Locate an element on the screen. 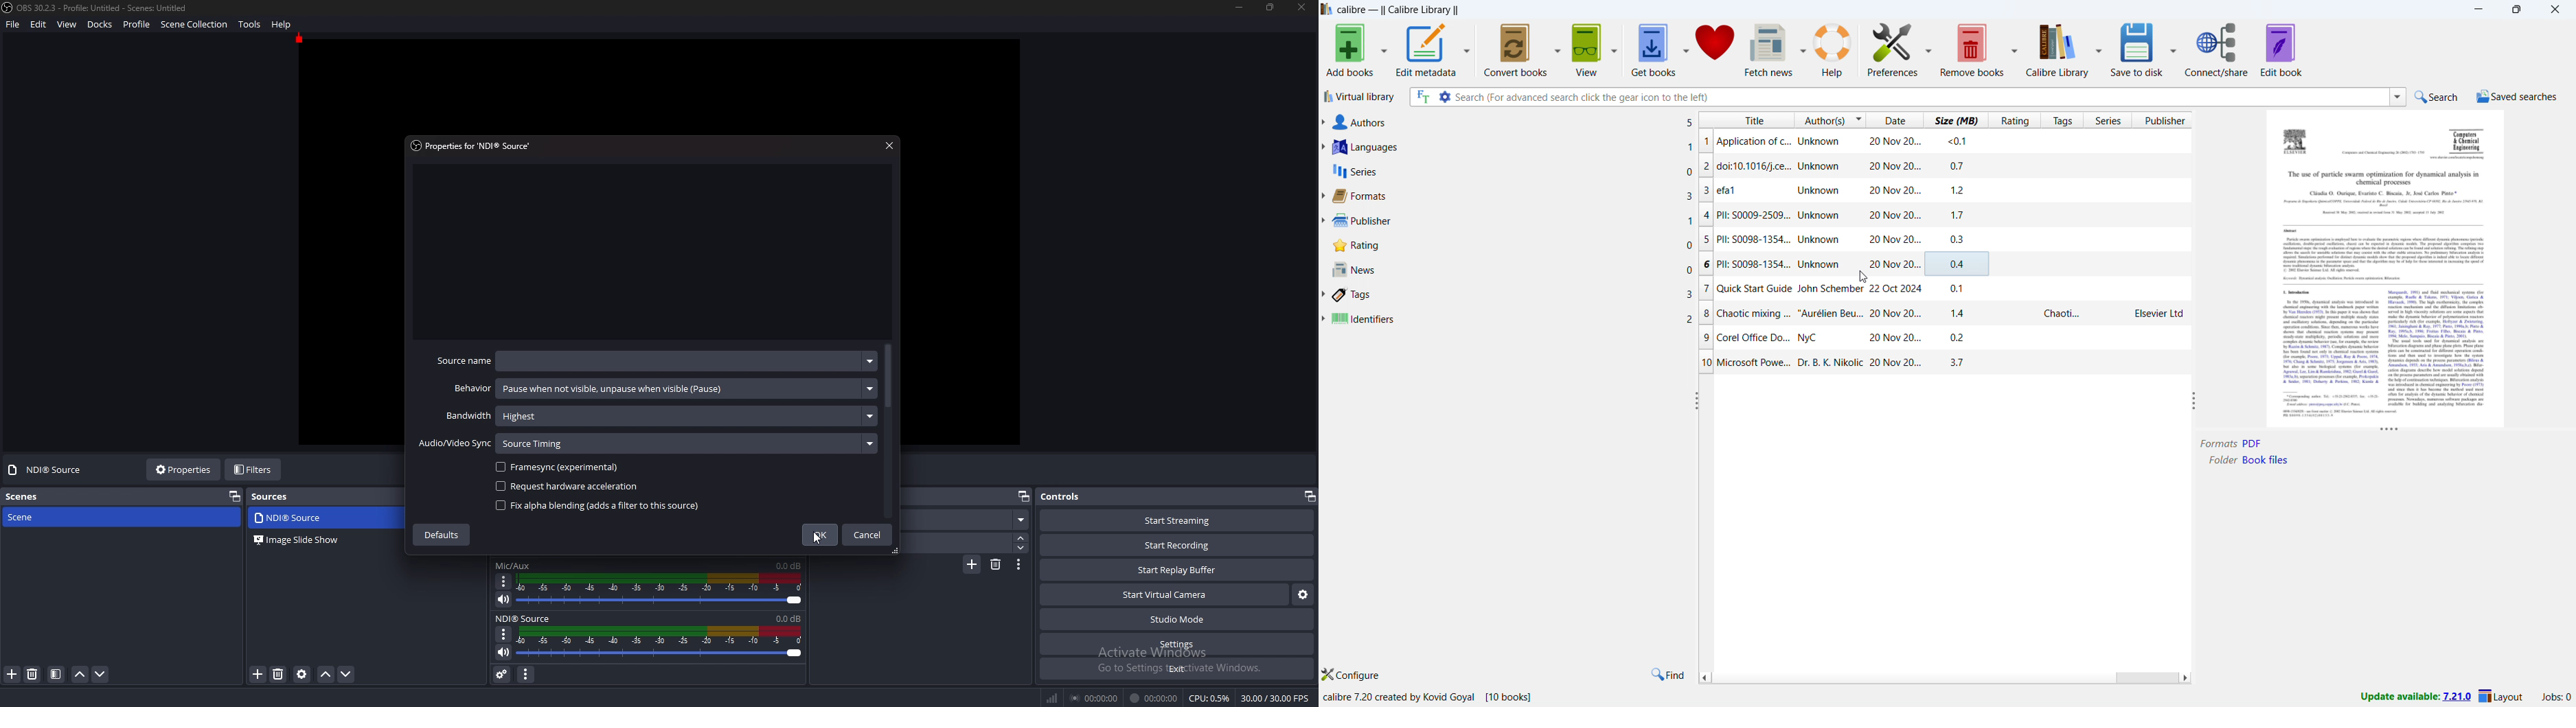 The width and height of the screenshot is (2576, 728). start virtual camera is located at coordinates (1165, 594).